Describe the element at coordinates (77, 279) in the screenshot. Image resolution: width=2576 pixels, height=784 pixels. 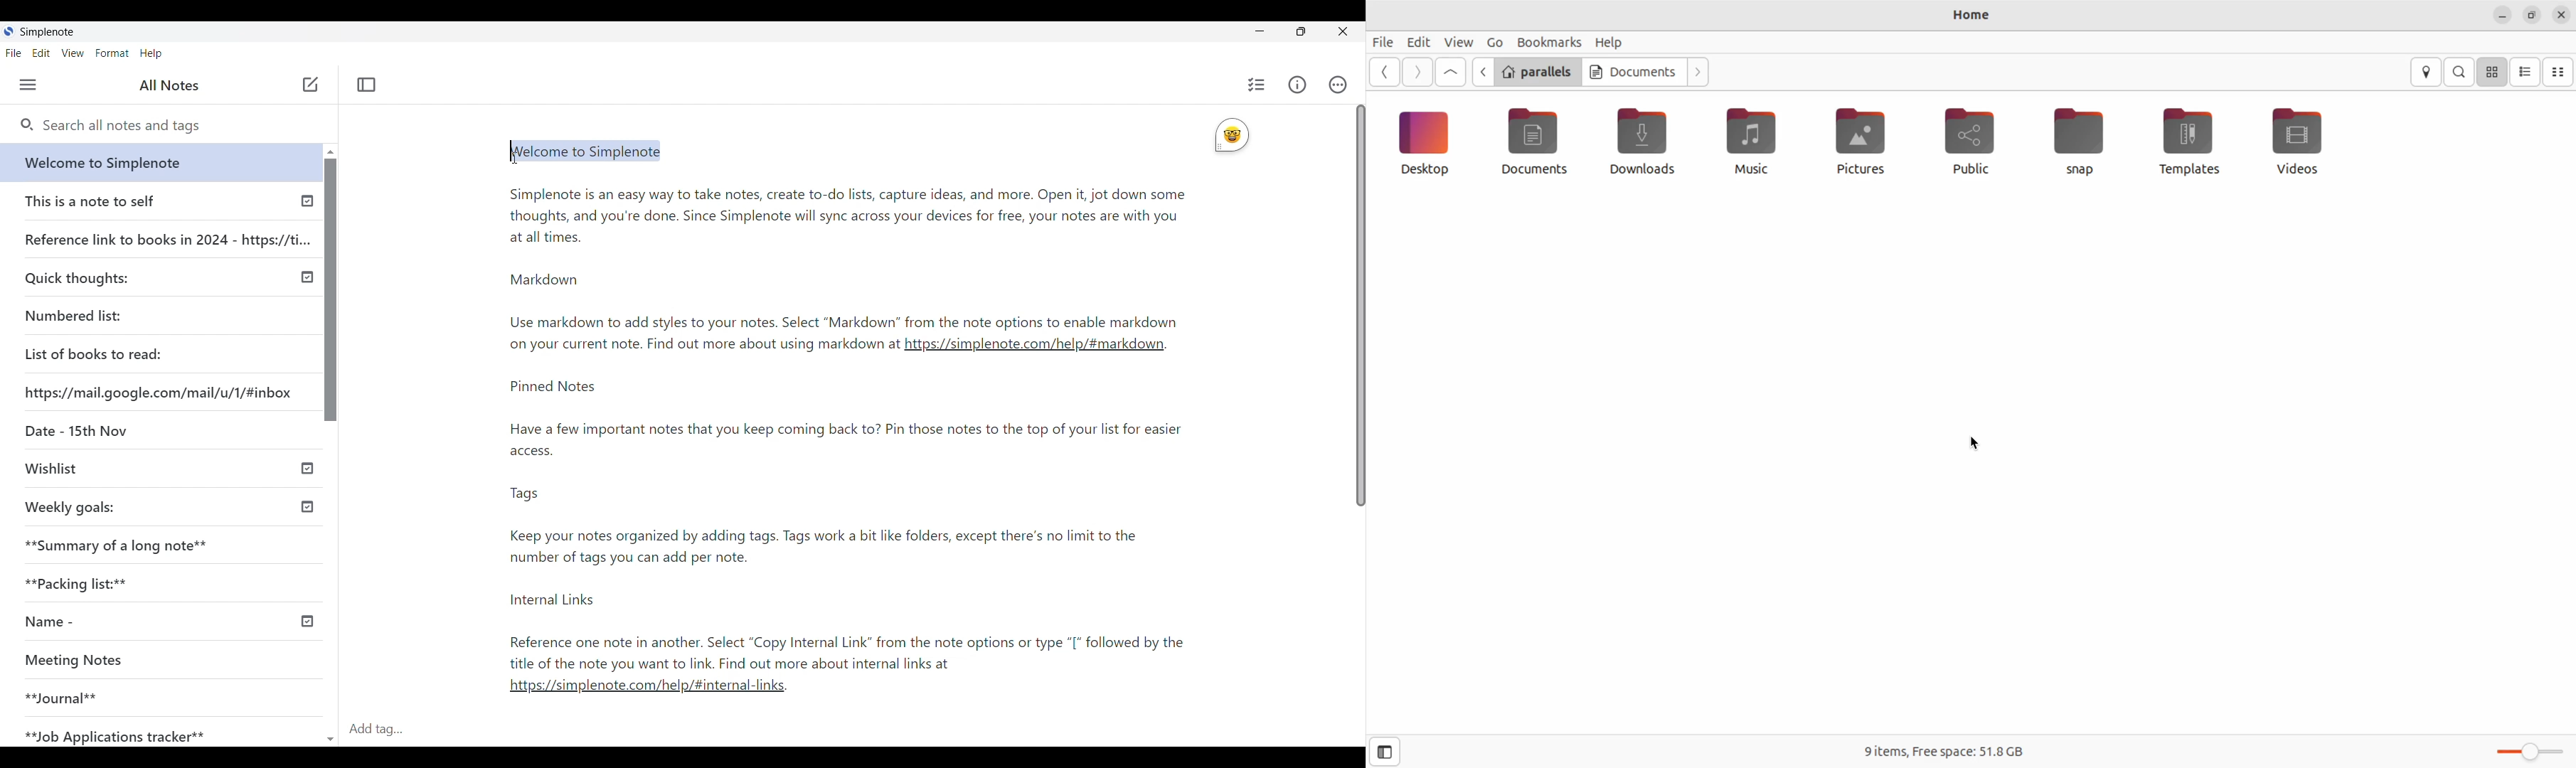
I see `Quick thoughts` at that location.